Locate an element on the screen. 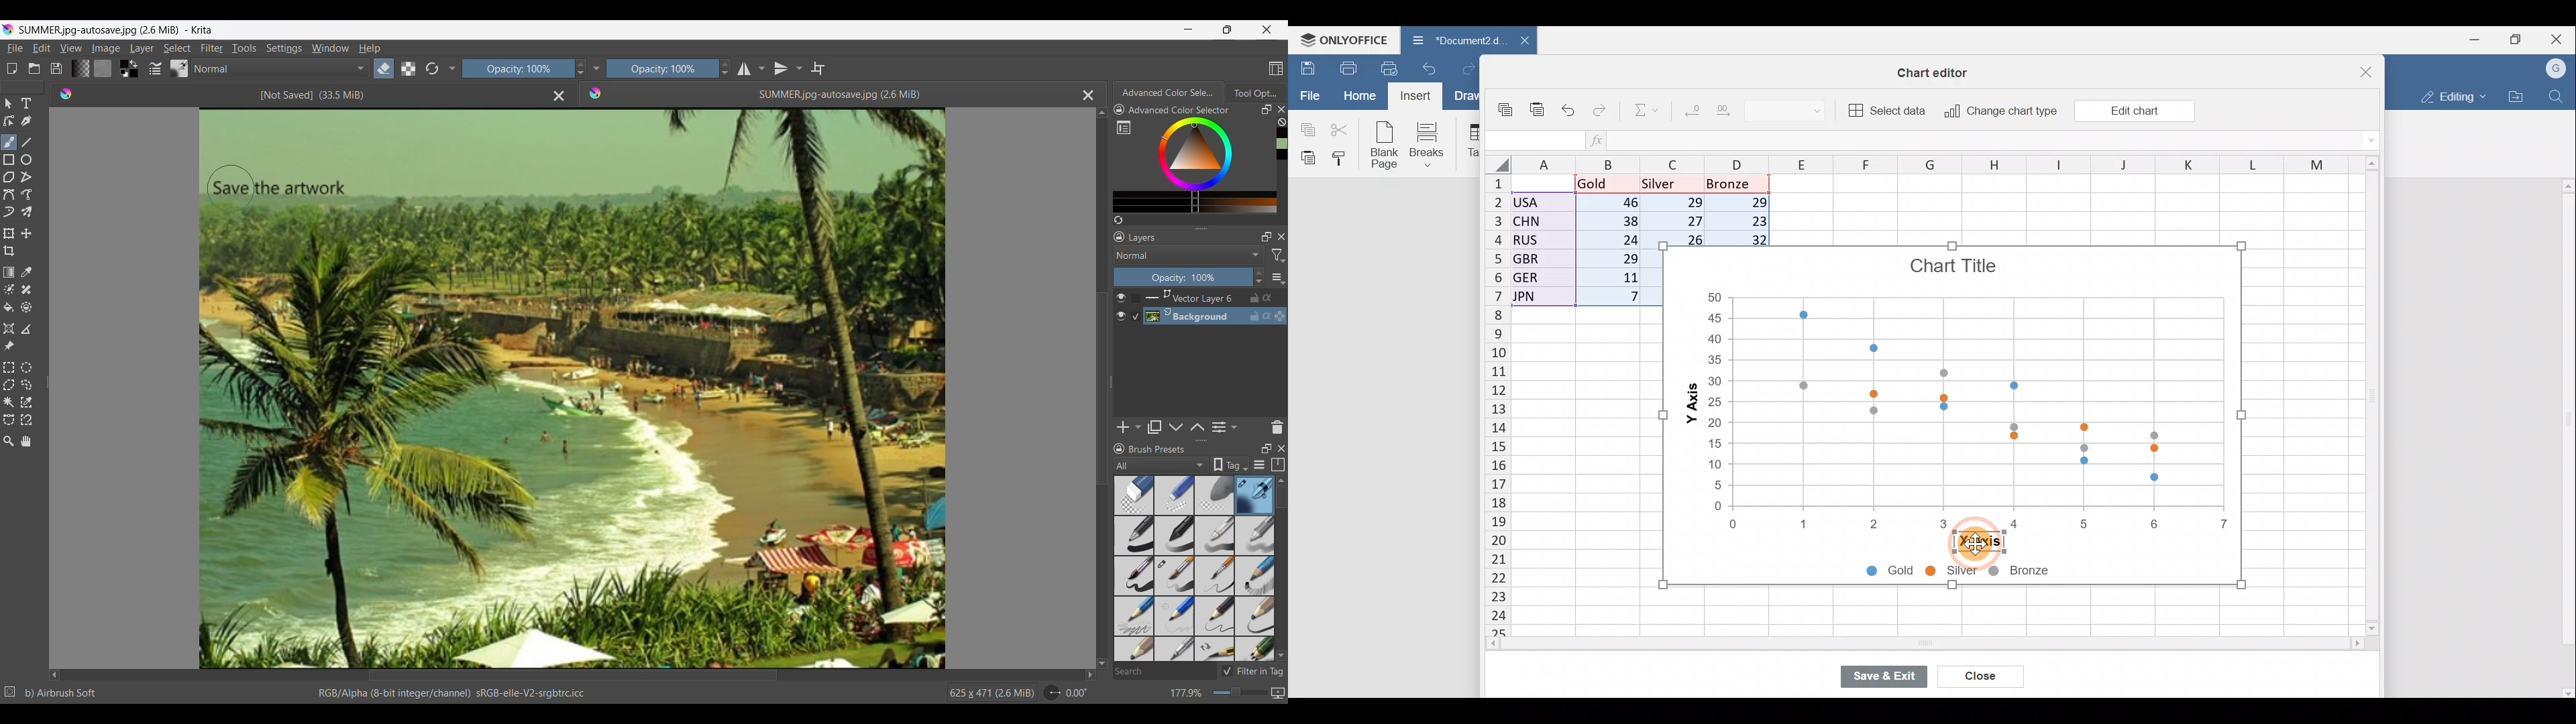 The image size is (2576, 728). Show/Hide respective layer in image space  is located at coordinates (1120, 307).